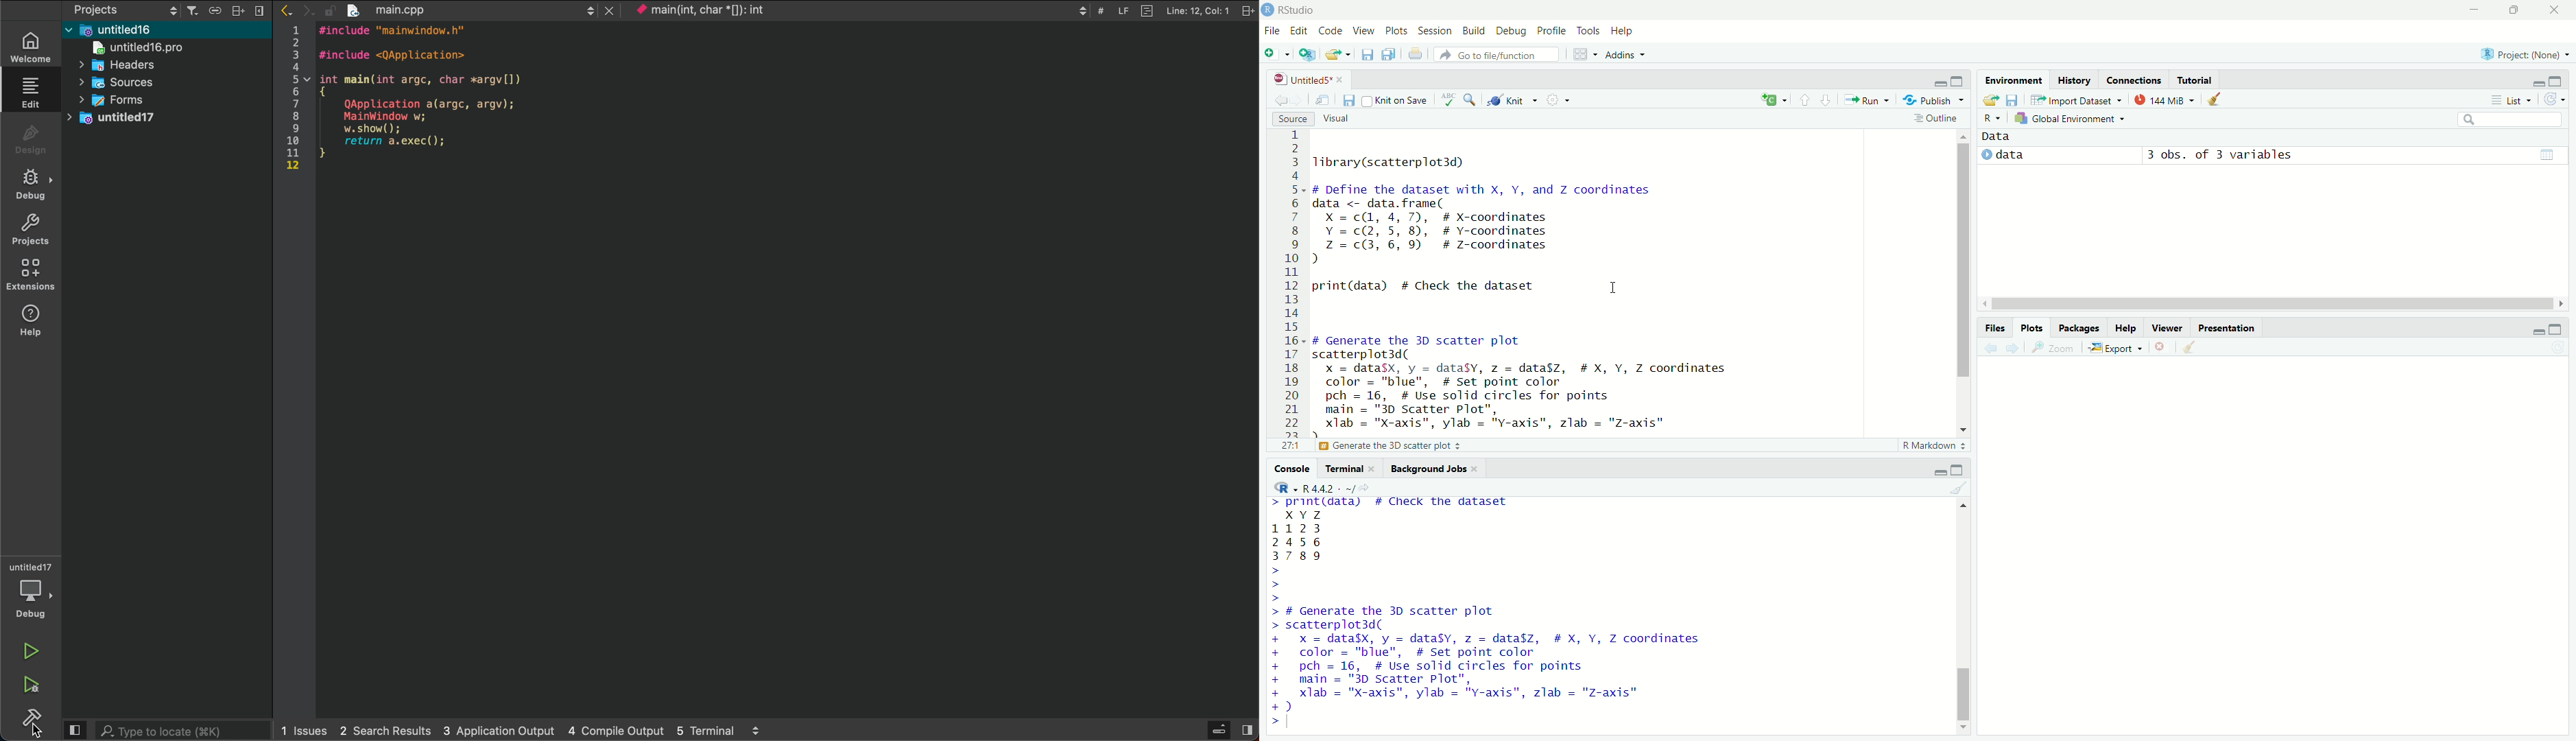  What do you see at coordinates (1481, 471) in the screenshot?
I see `close` at bounding box center [1481, 471].